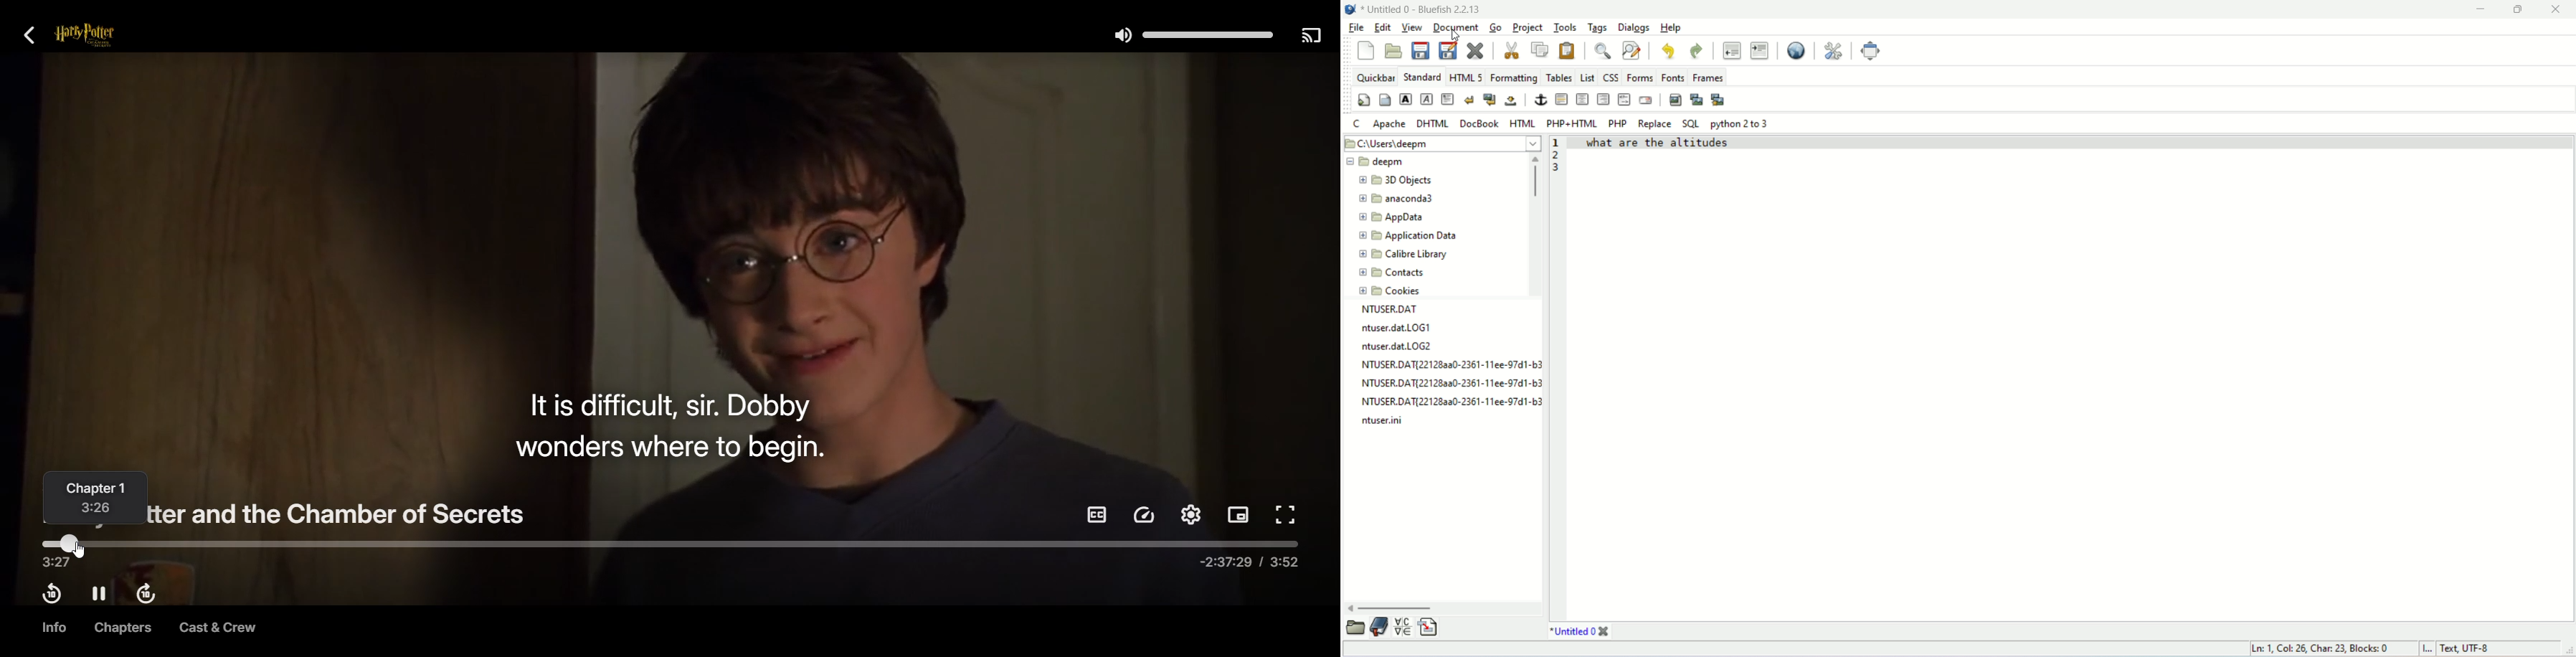 Image resolution: width=2576 pixels, height=672 pixels. I want to click on new, so click(1363, 51).